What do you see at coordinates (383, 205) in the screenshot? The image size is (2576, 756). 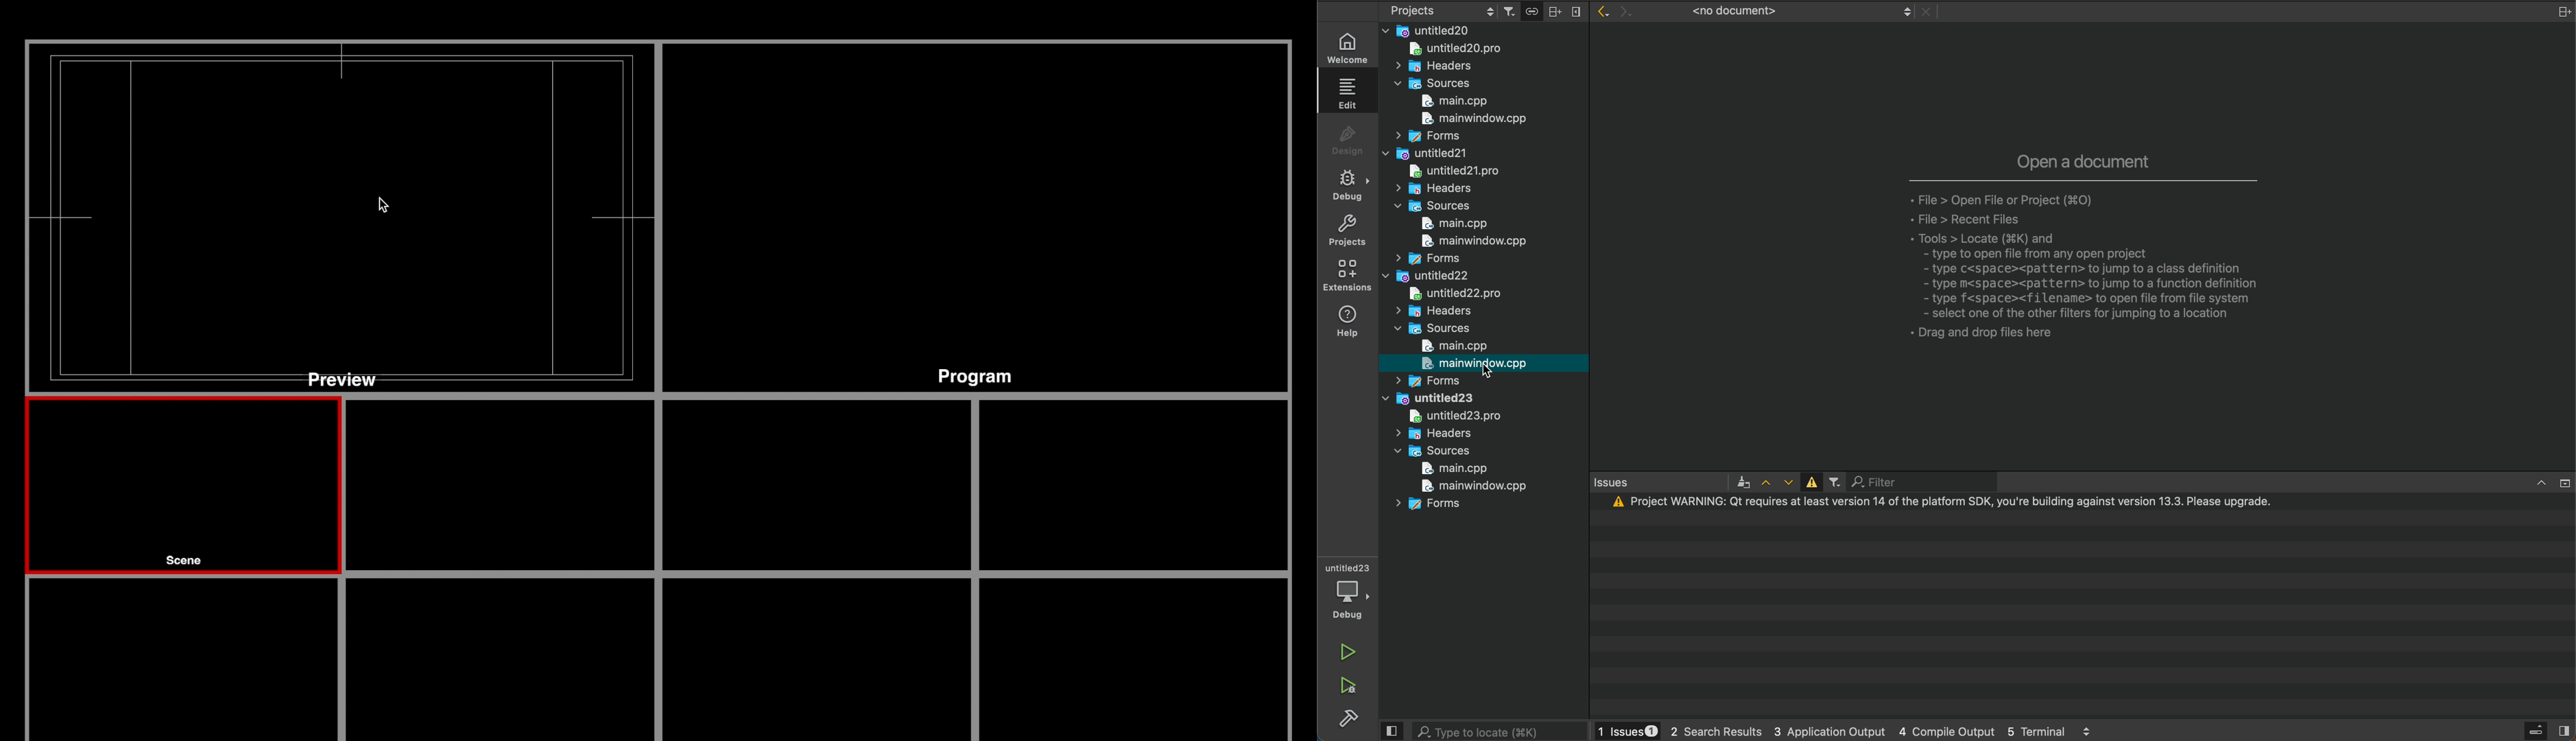 I see `cursor` at bounding box center [383, 205].